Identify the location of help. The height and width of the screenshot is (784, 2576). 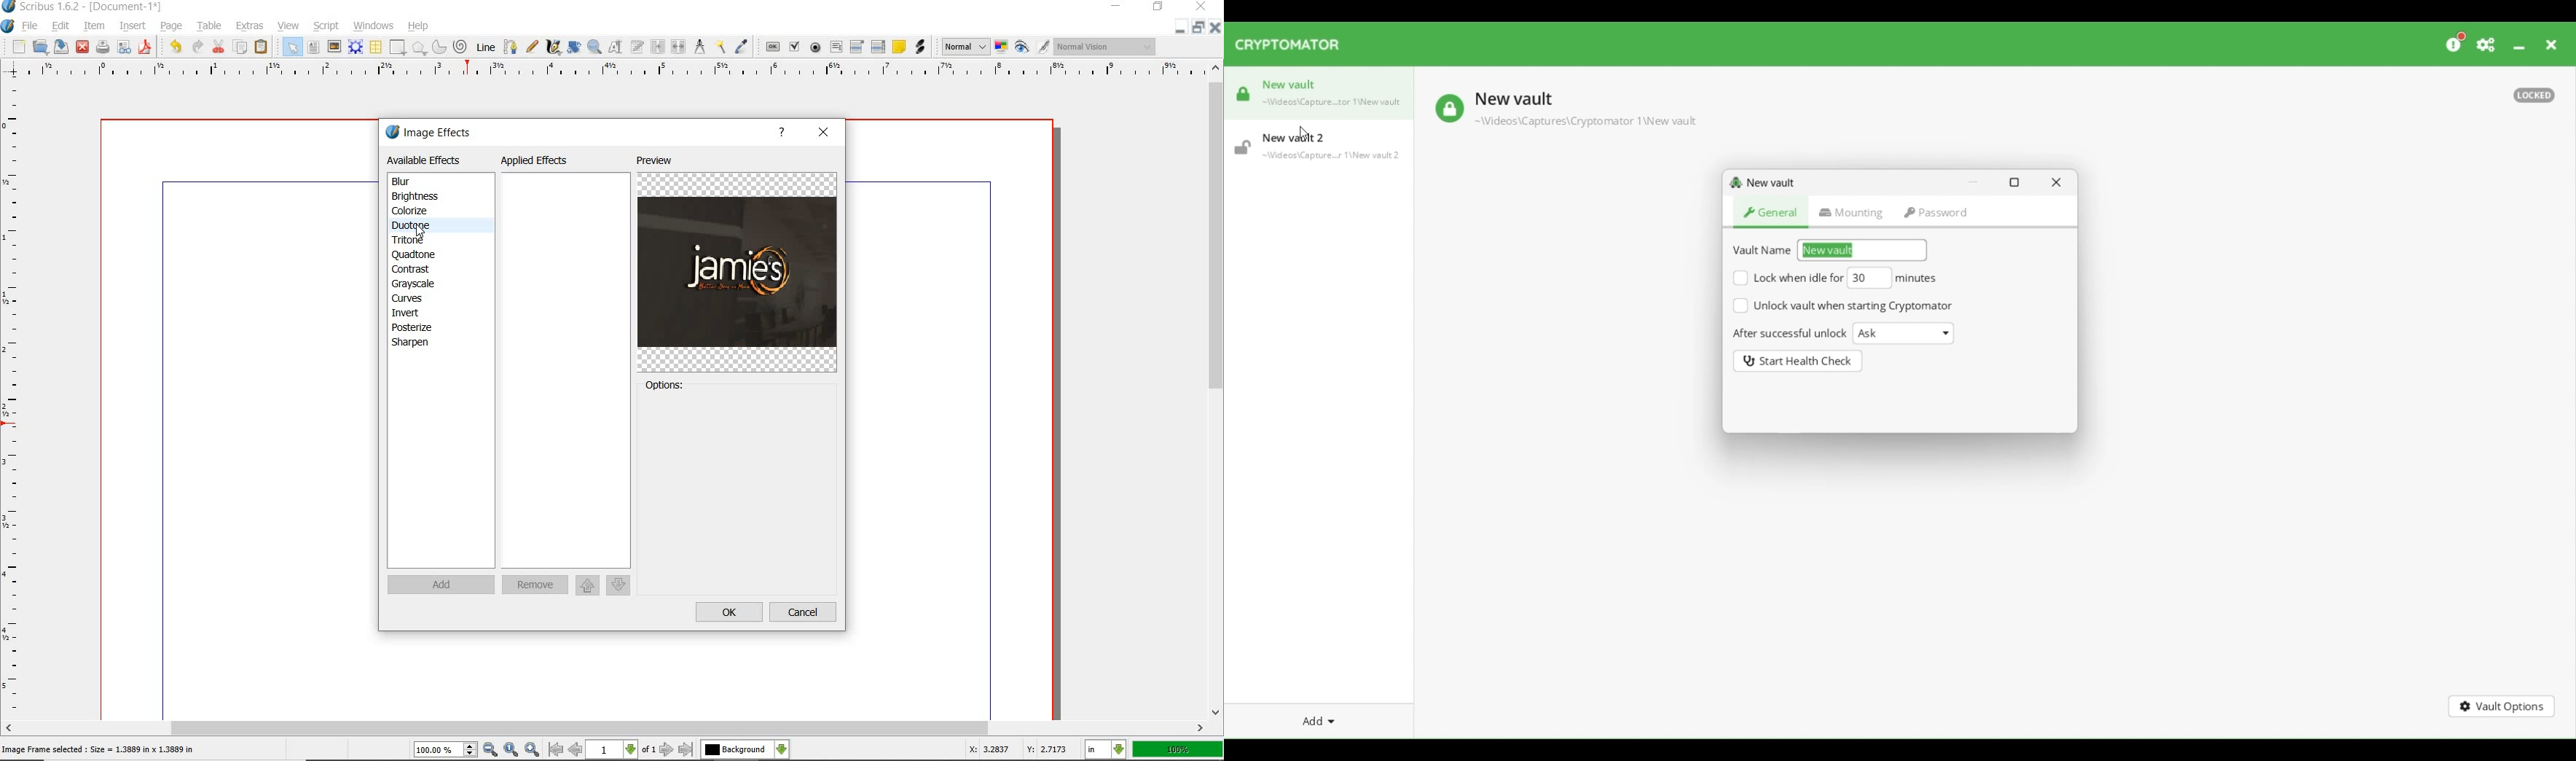
(420, 26).